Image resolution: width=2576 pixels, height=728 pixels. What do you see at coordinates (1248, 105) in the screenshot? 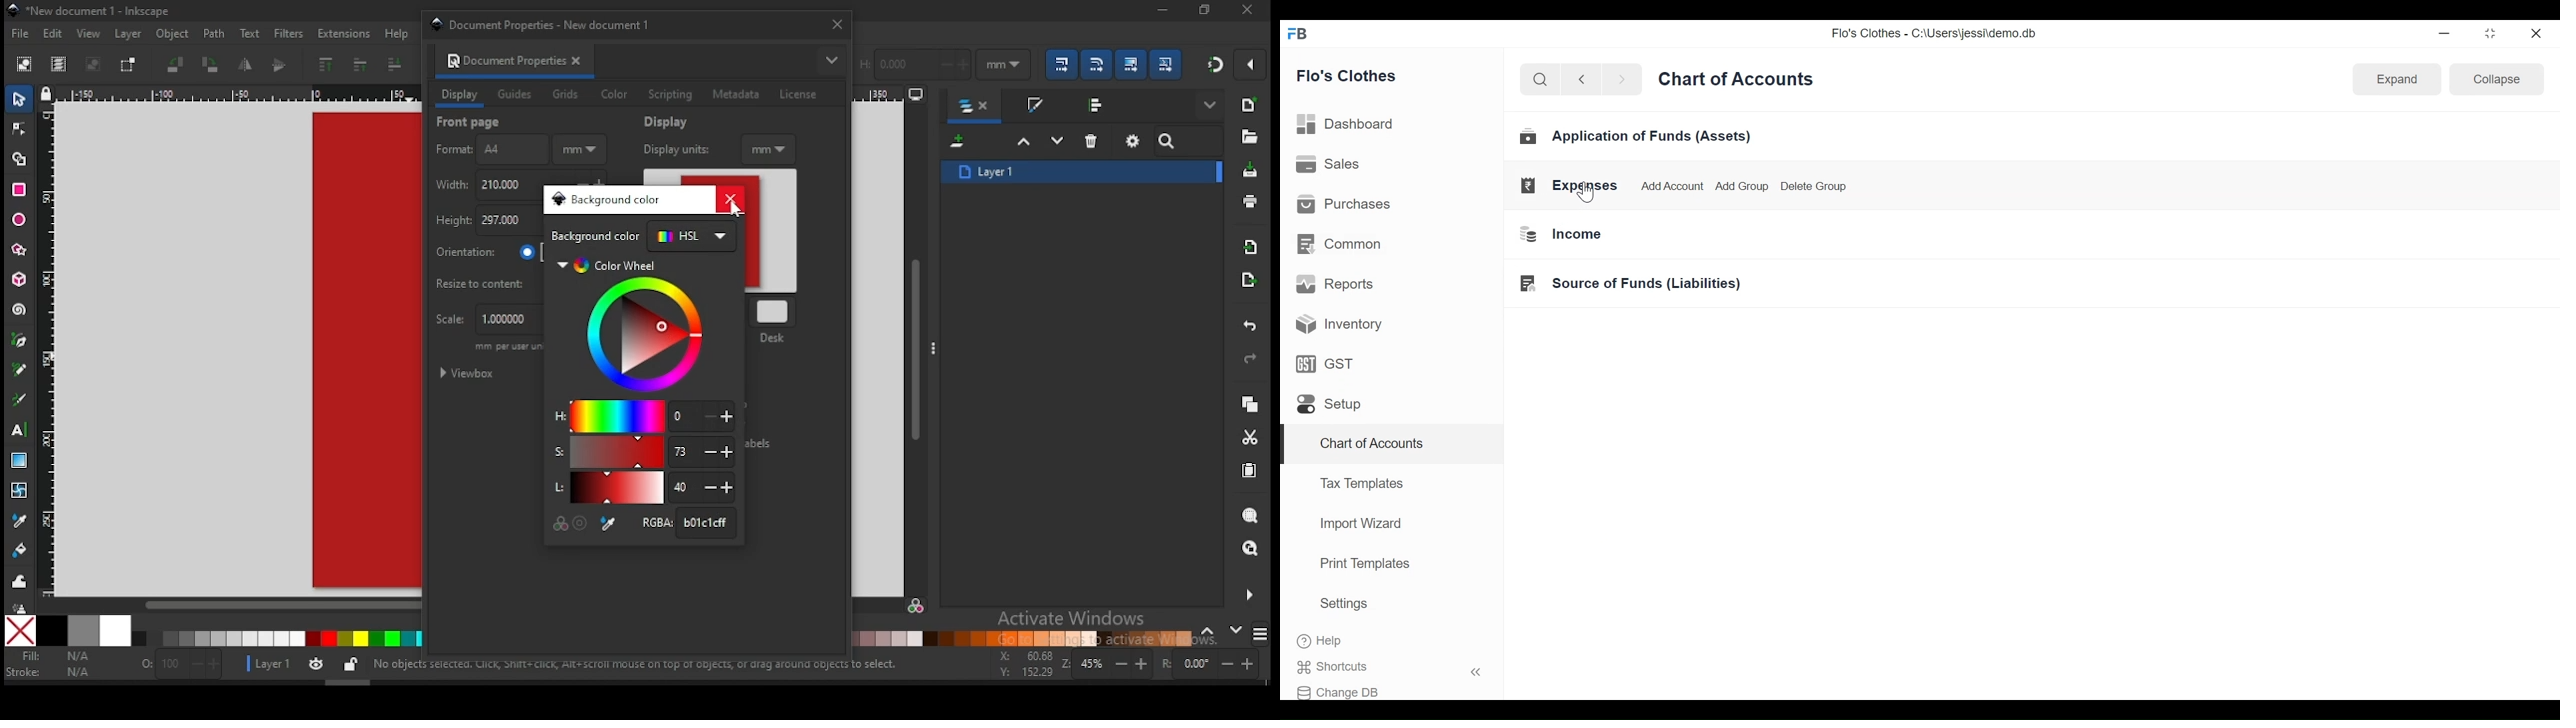
I see `new` at bounding box center [1248, 105].